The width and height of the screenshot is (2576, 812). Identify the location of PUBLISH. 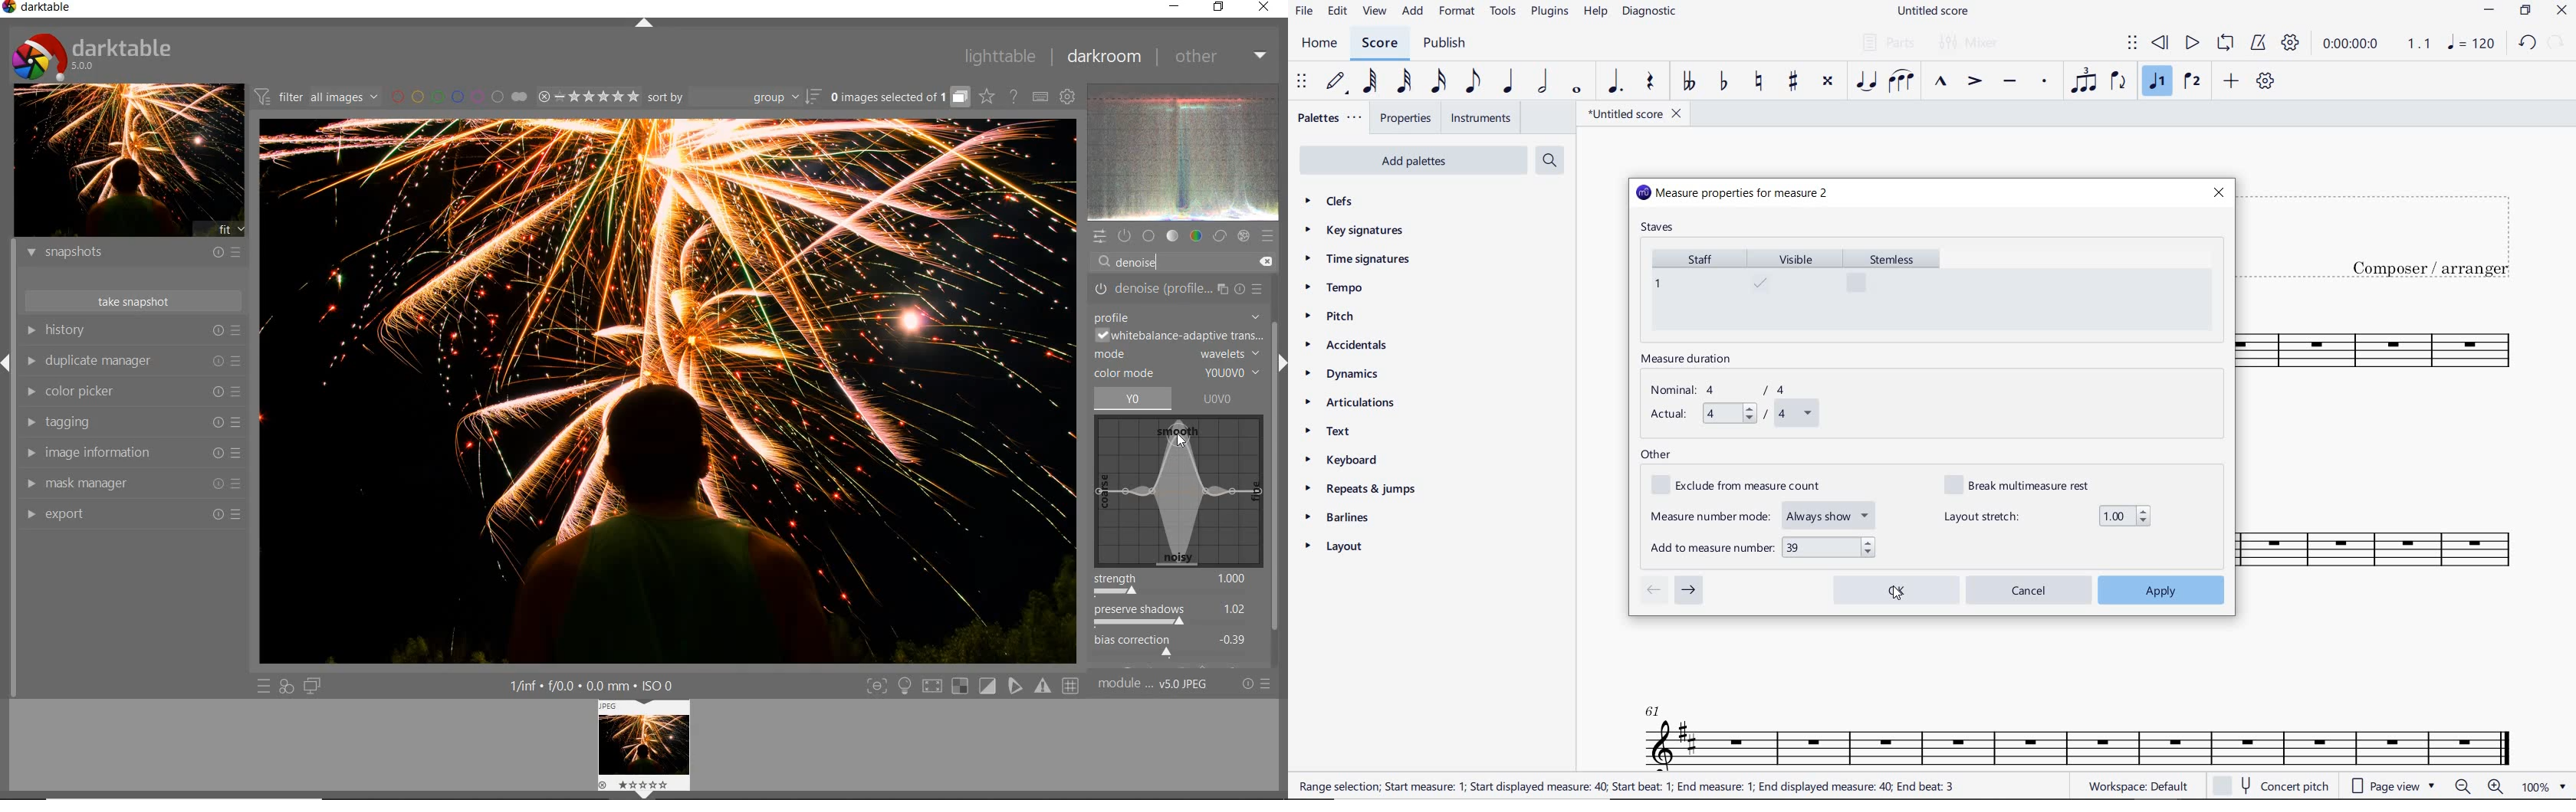
(1444, 44).